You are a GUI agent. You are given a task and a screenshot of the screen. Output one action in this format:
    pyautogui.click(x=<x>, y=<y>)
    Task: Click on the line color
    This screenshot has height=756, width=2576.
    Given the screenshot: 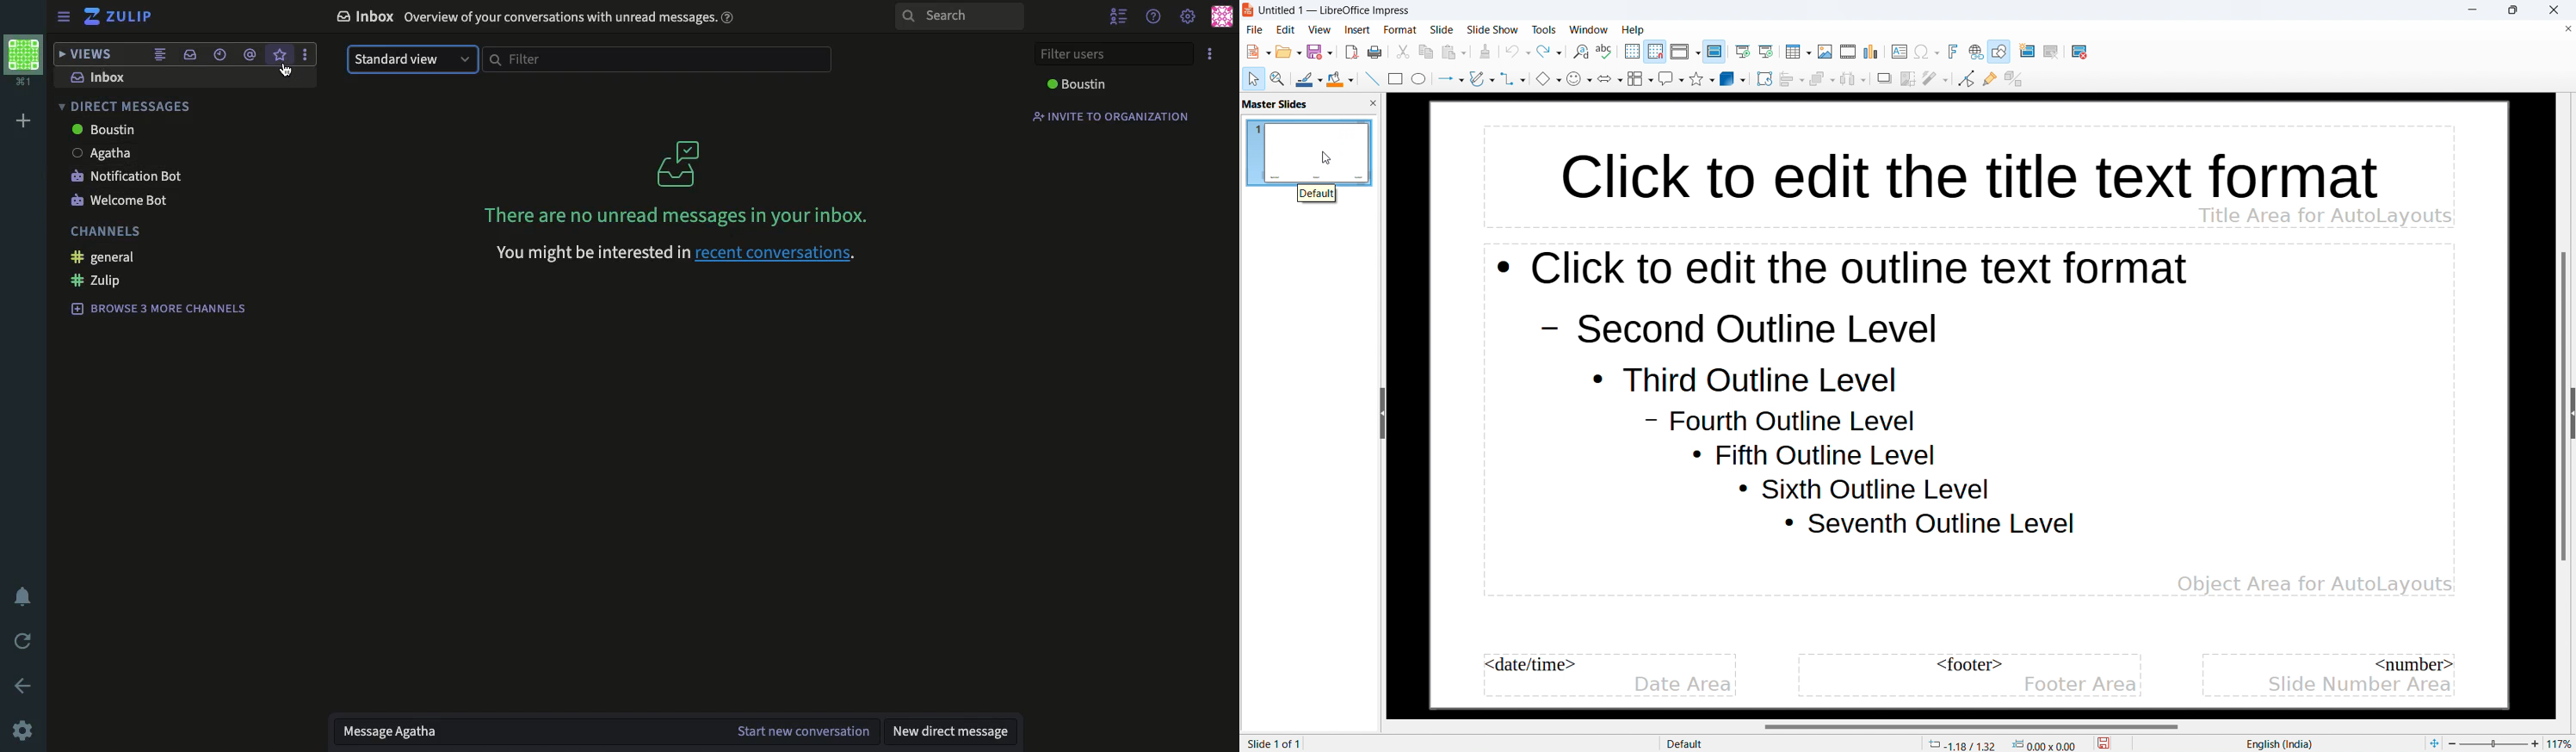 What is the action you would take?
    pyautogui.click(x=1310, y=78)
    